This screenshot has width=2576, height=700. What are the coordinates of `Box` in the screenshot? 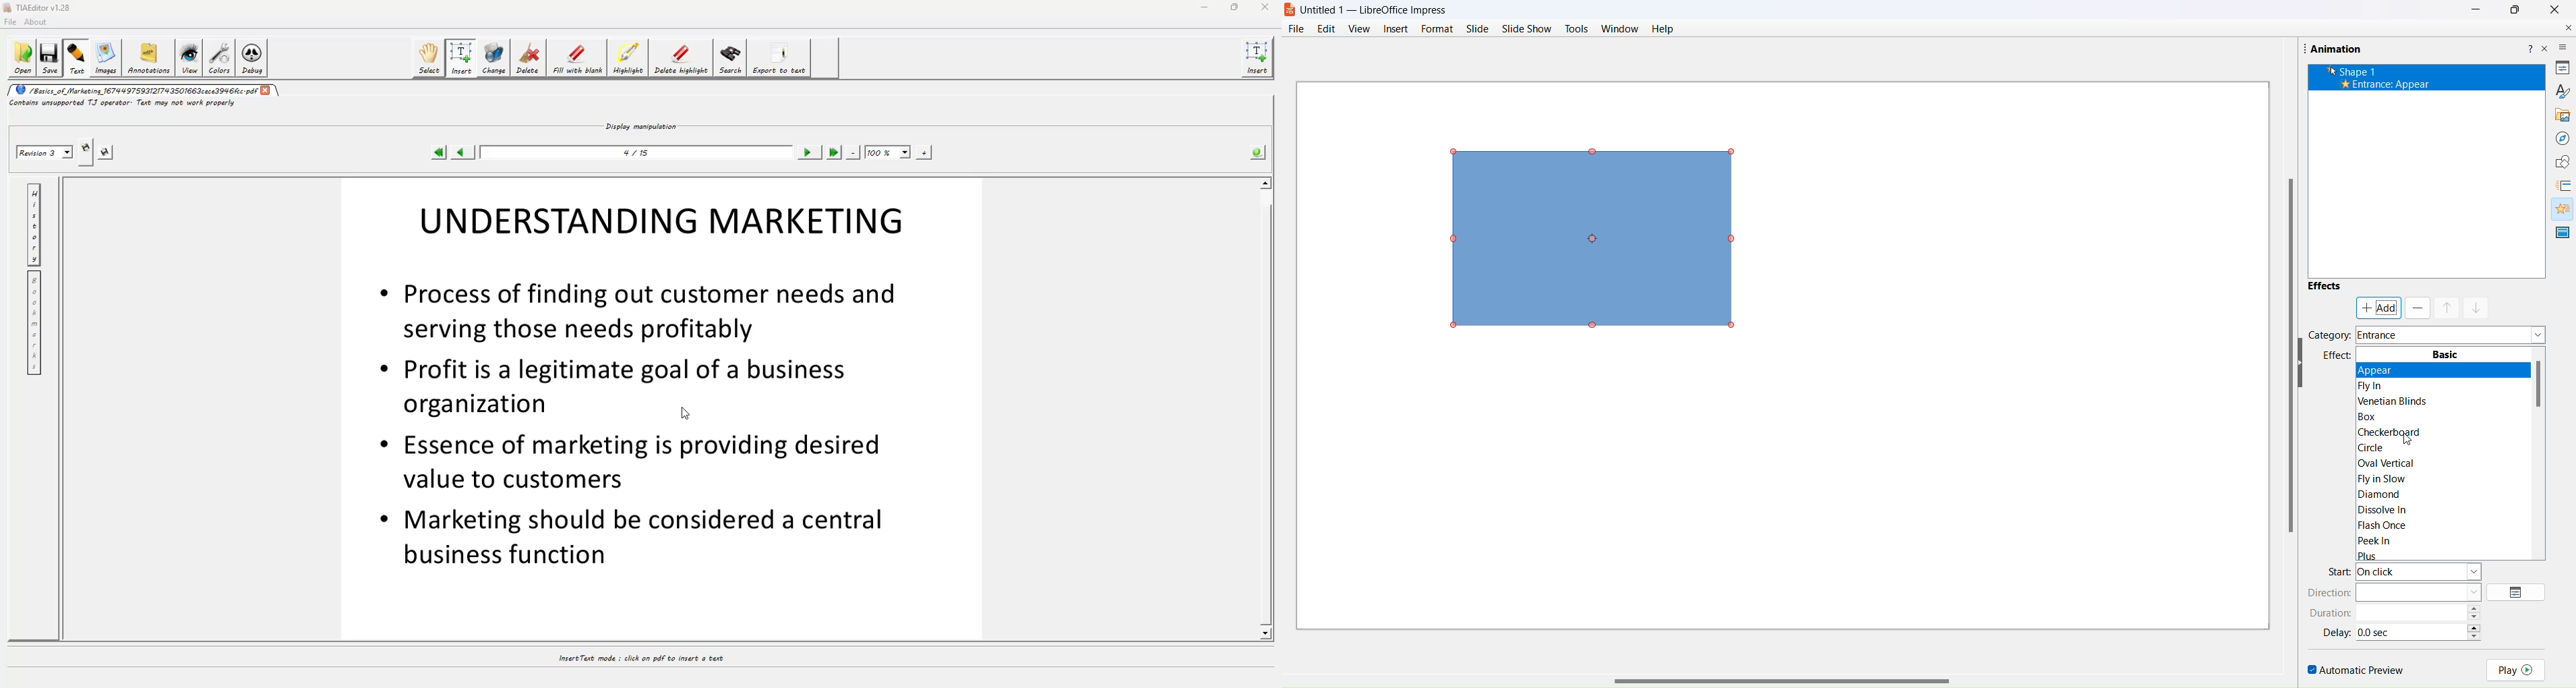 It's located at (2373, 415).